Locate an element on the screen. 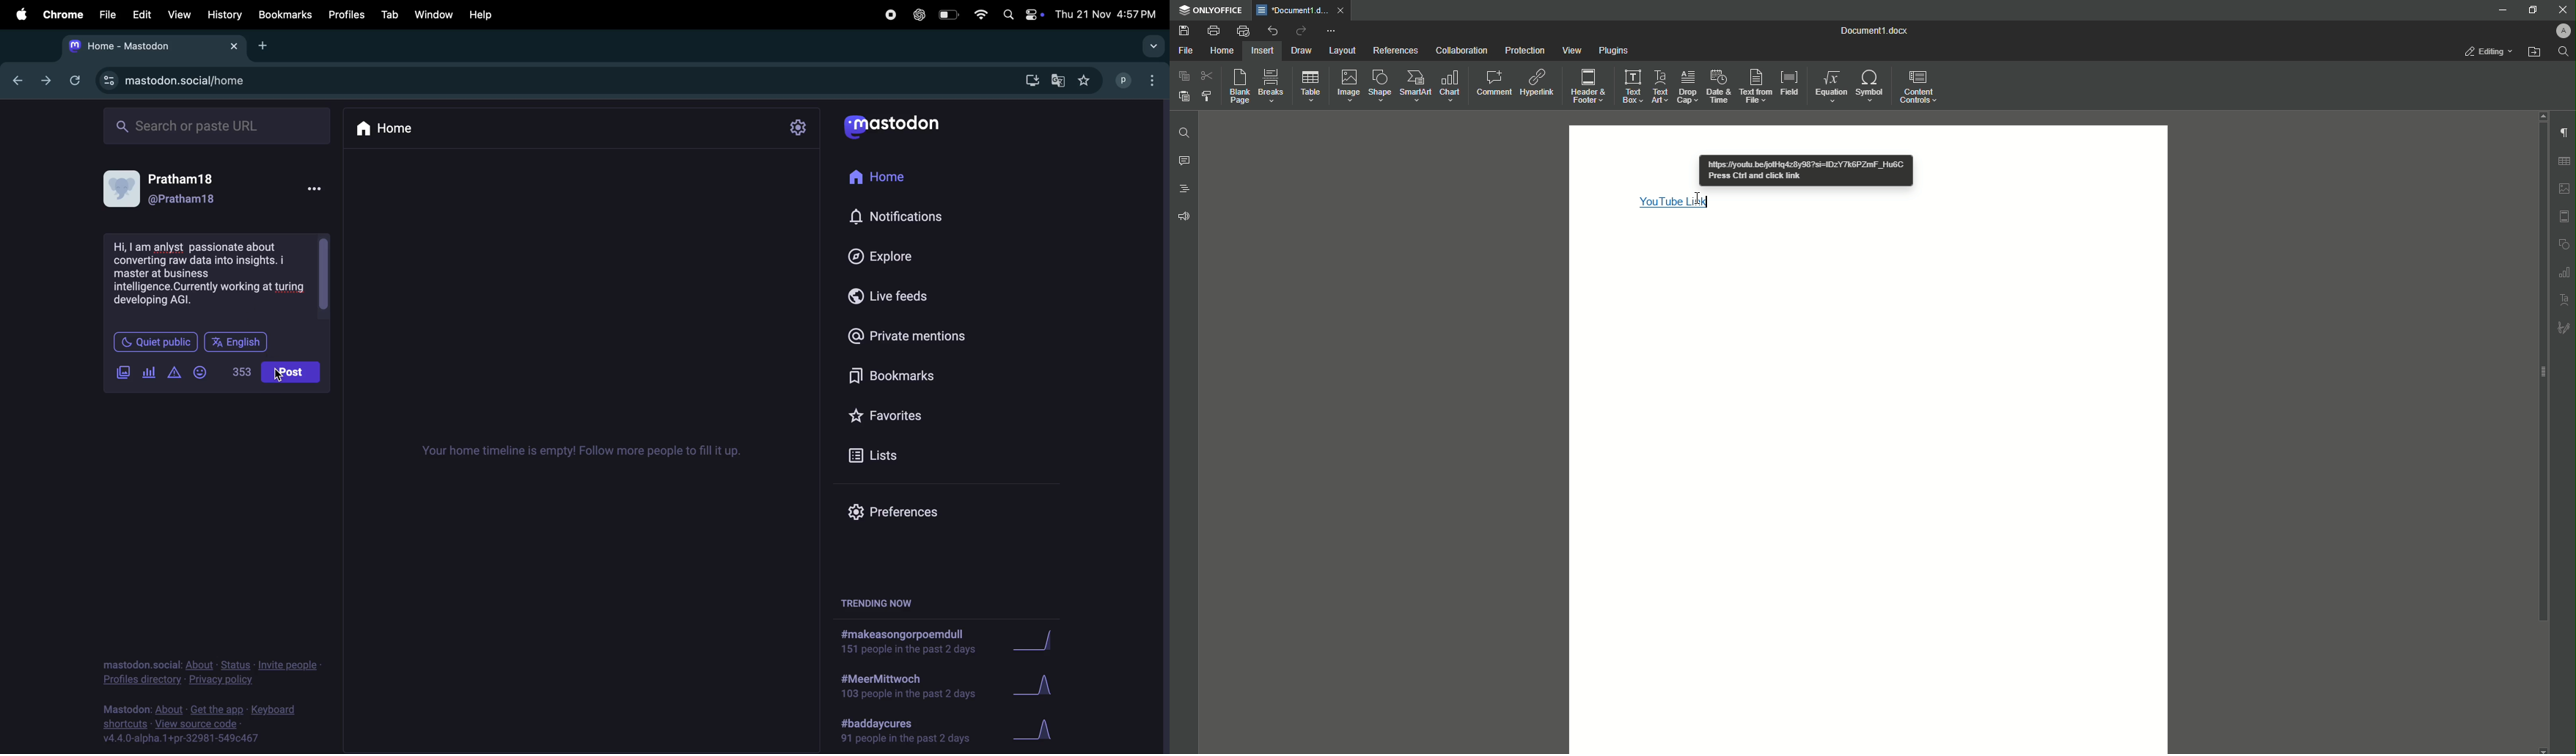 Image resolution: width=2576 pixels, height=756 pixels. Breaks is located at coordinates (1273, 85).